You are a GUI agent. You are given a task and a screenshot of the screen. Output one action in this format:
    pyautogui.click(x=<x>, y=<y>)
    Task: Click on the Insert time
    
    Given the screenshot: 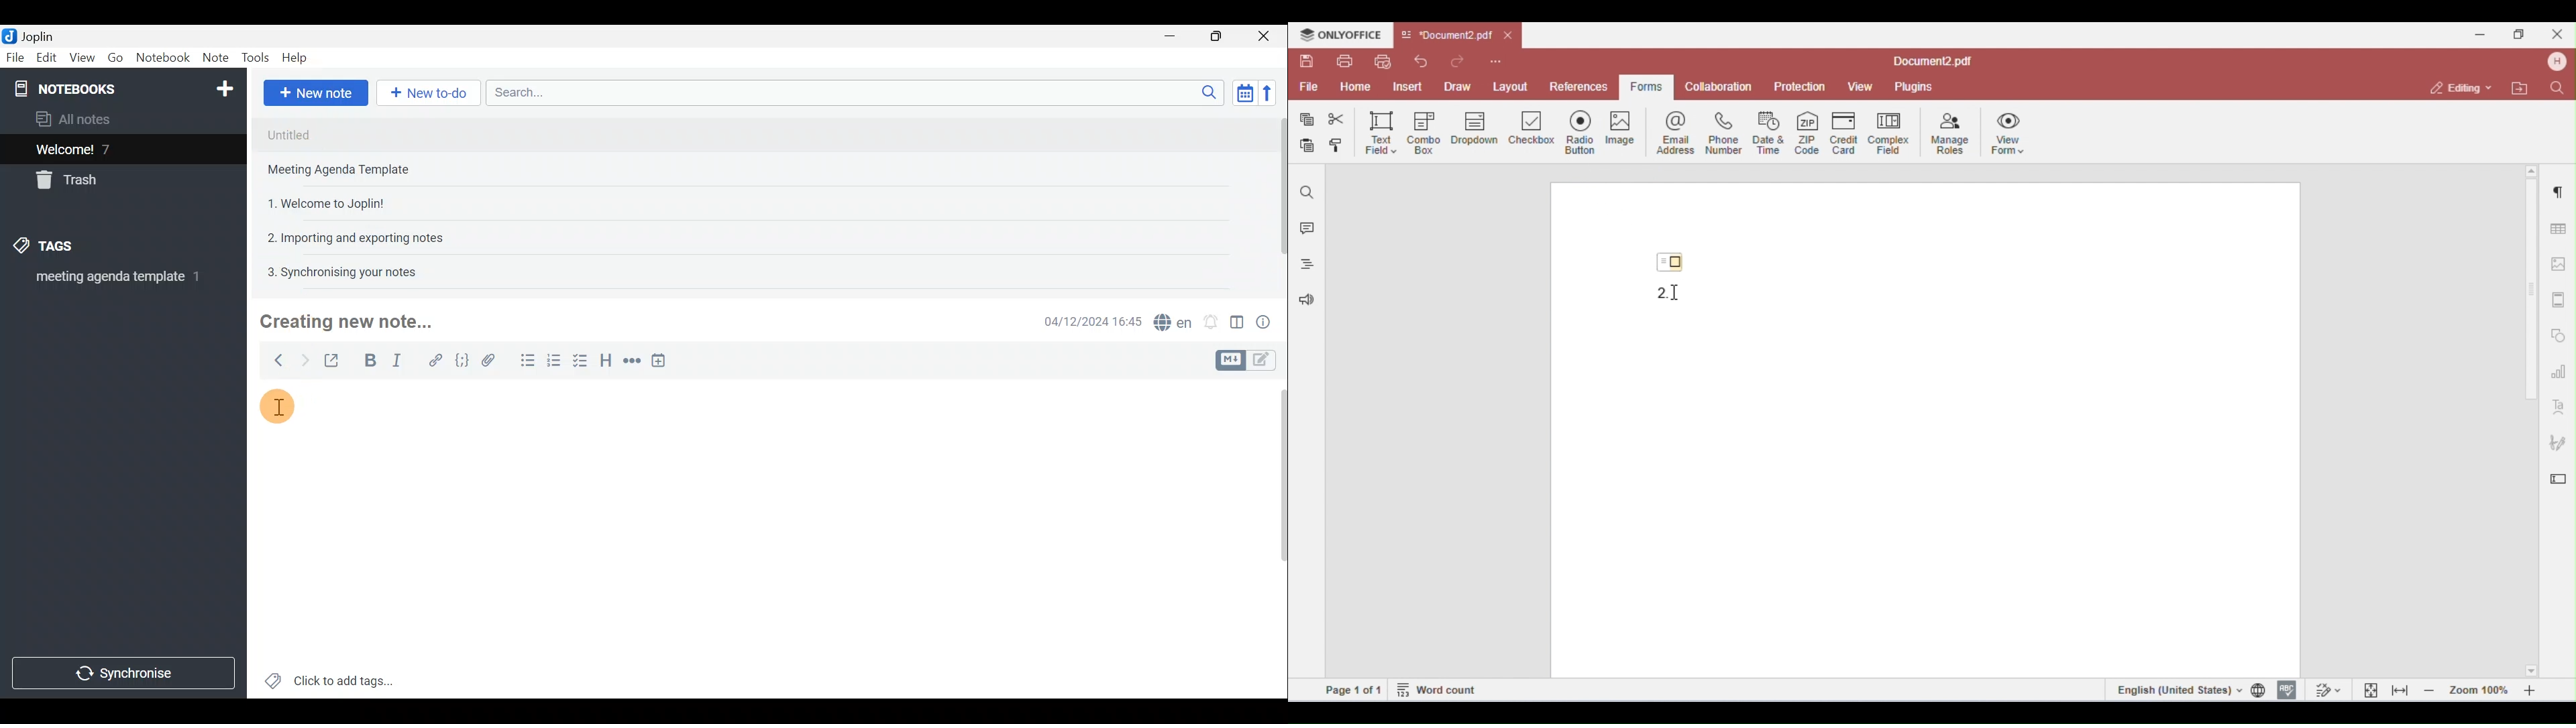 What is the action you would take?
    pyautogui.click(x=663, y=360)
    